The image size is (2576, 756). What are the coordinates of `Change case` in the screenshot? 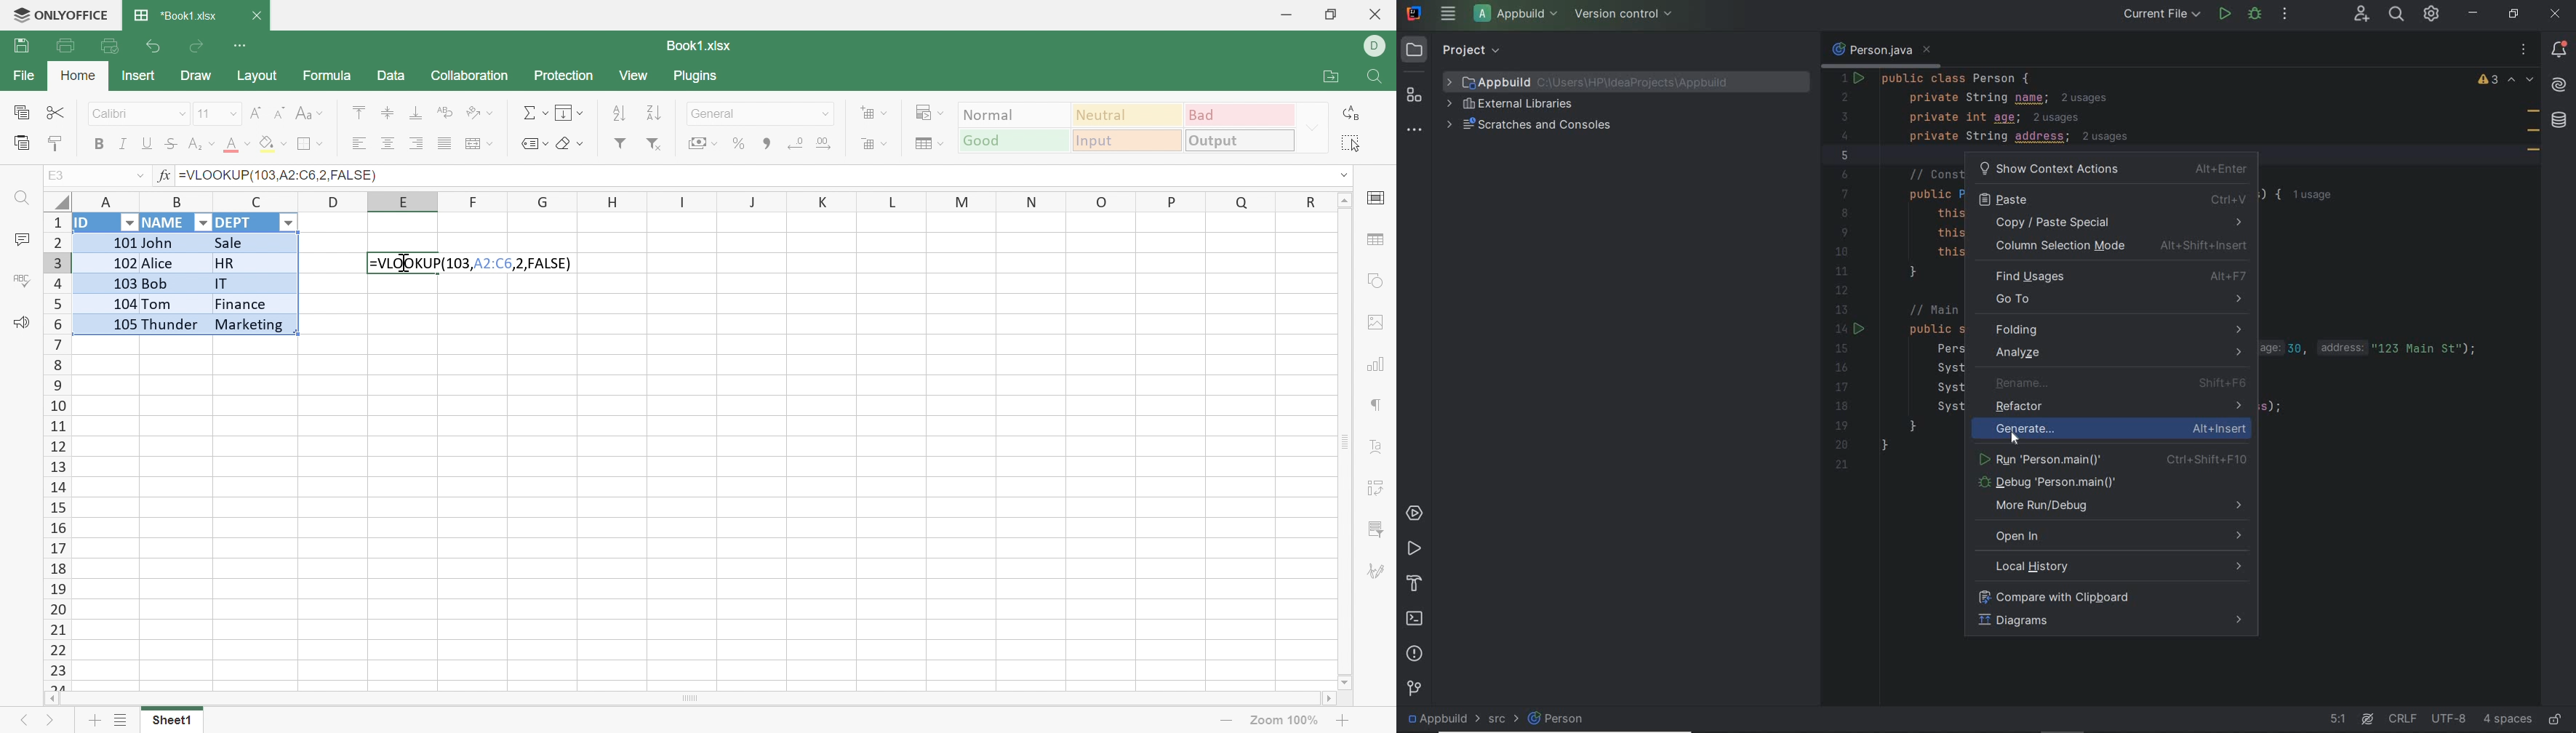 It's located at (308, 113).